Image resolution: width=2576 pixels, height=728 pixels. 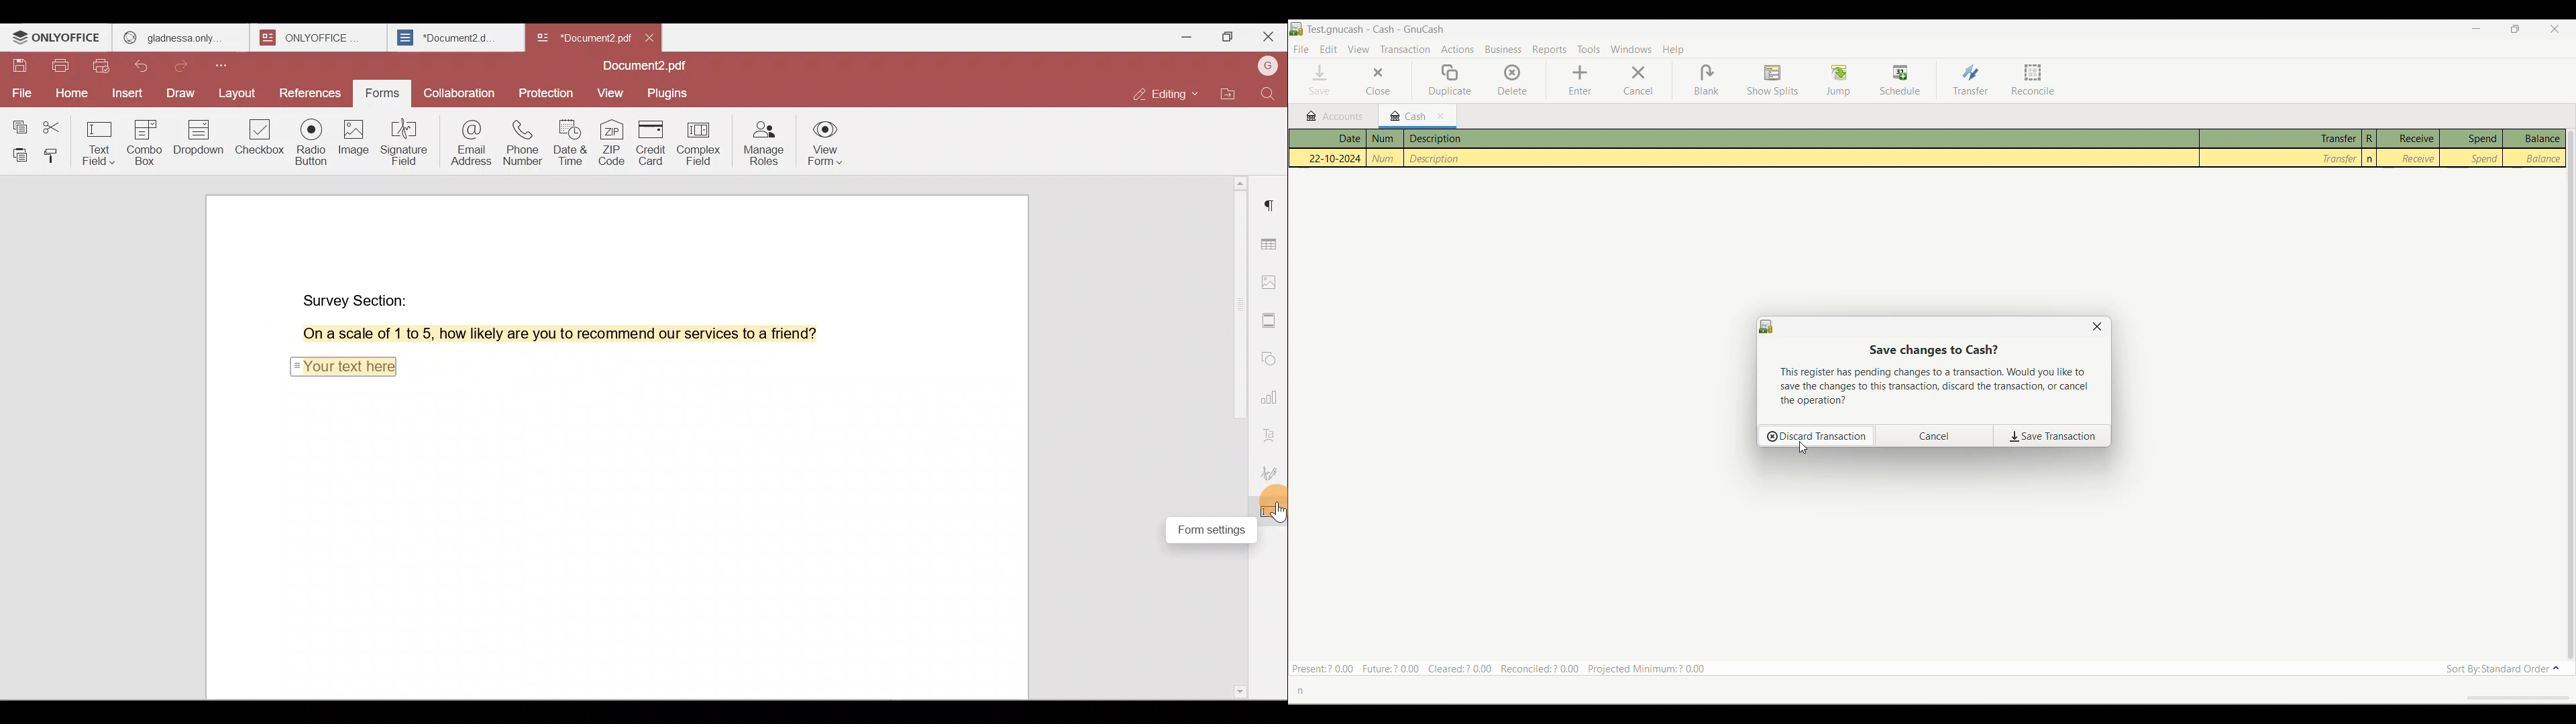 What do you see at coordinates (1268, 37) in the screenshot?
I see `Close` at bounding box center [1268, 37].